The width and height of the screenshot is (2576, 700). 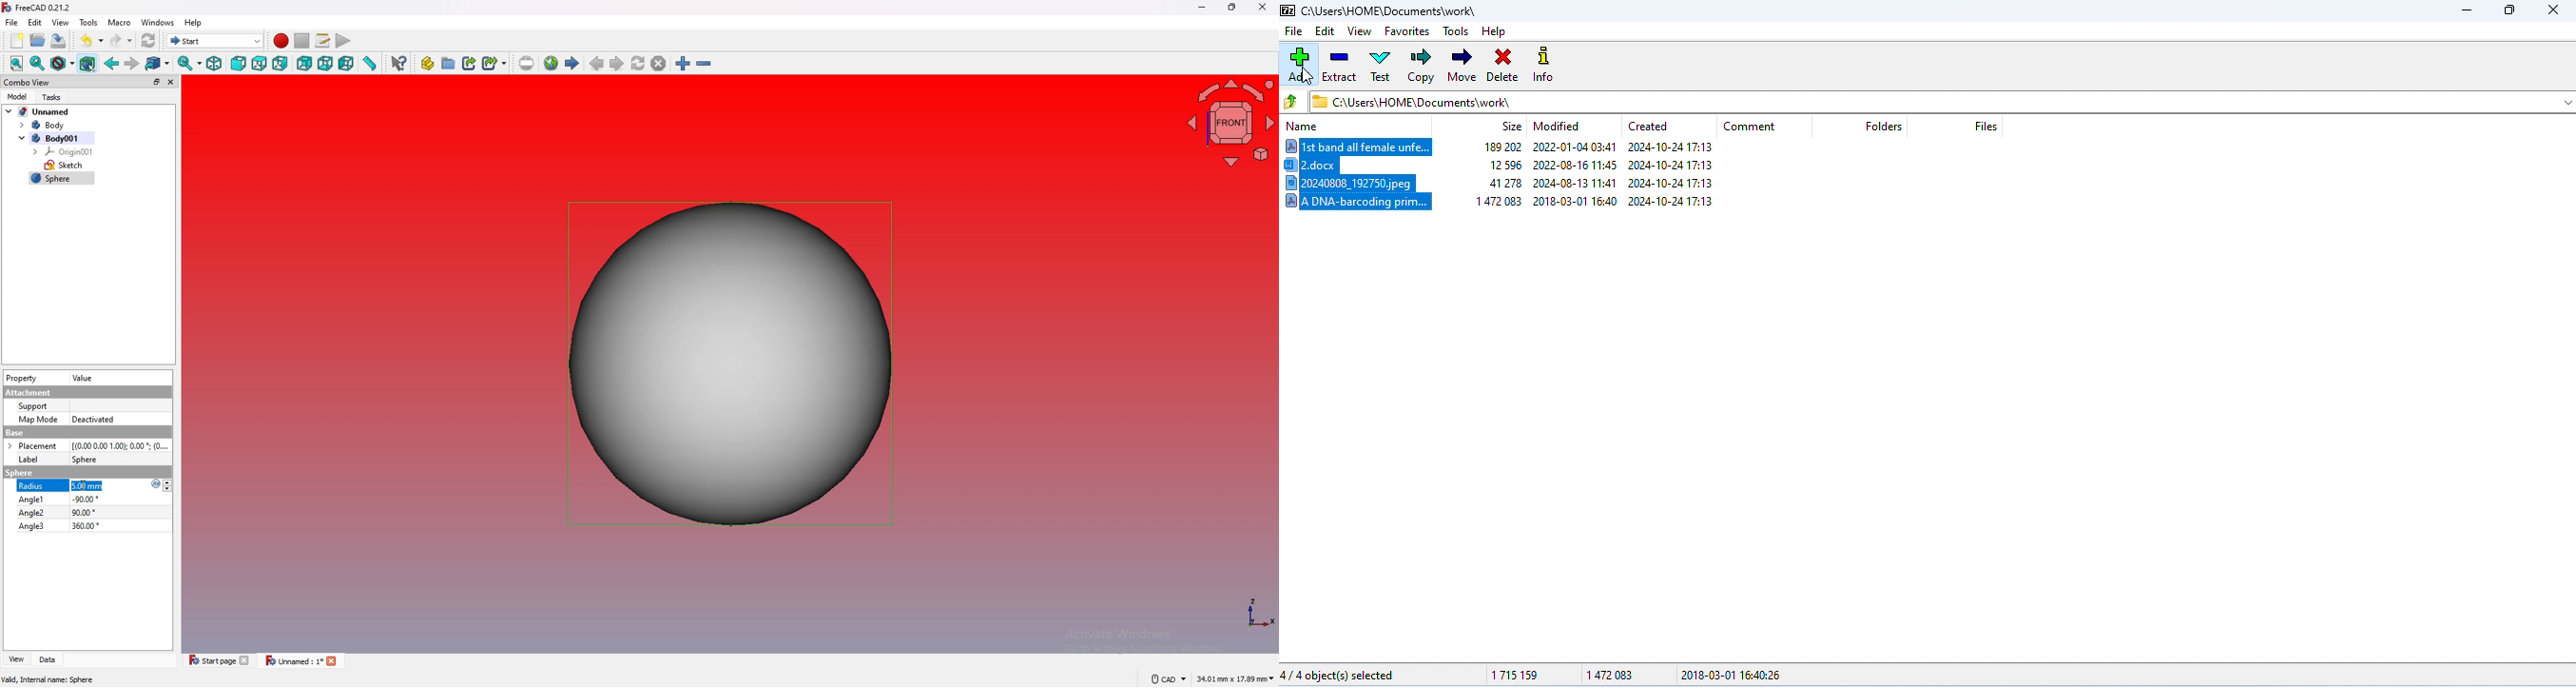 What do you see at coordinates (1512, 148) in the screenshot?
I see `Ist band all female unfe... 189202 2022-01-04 03:41 2024-10-24 17:13` at bounding box center [1512, 148].